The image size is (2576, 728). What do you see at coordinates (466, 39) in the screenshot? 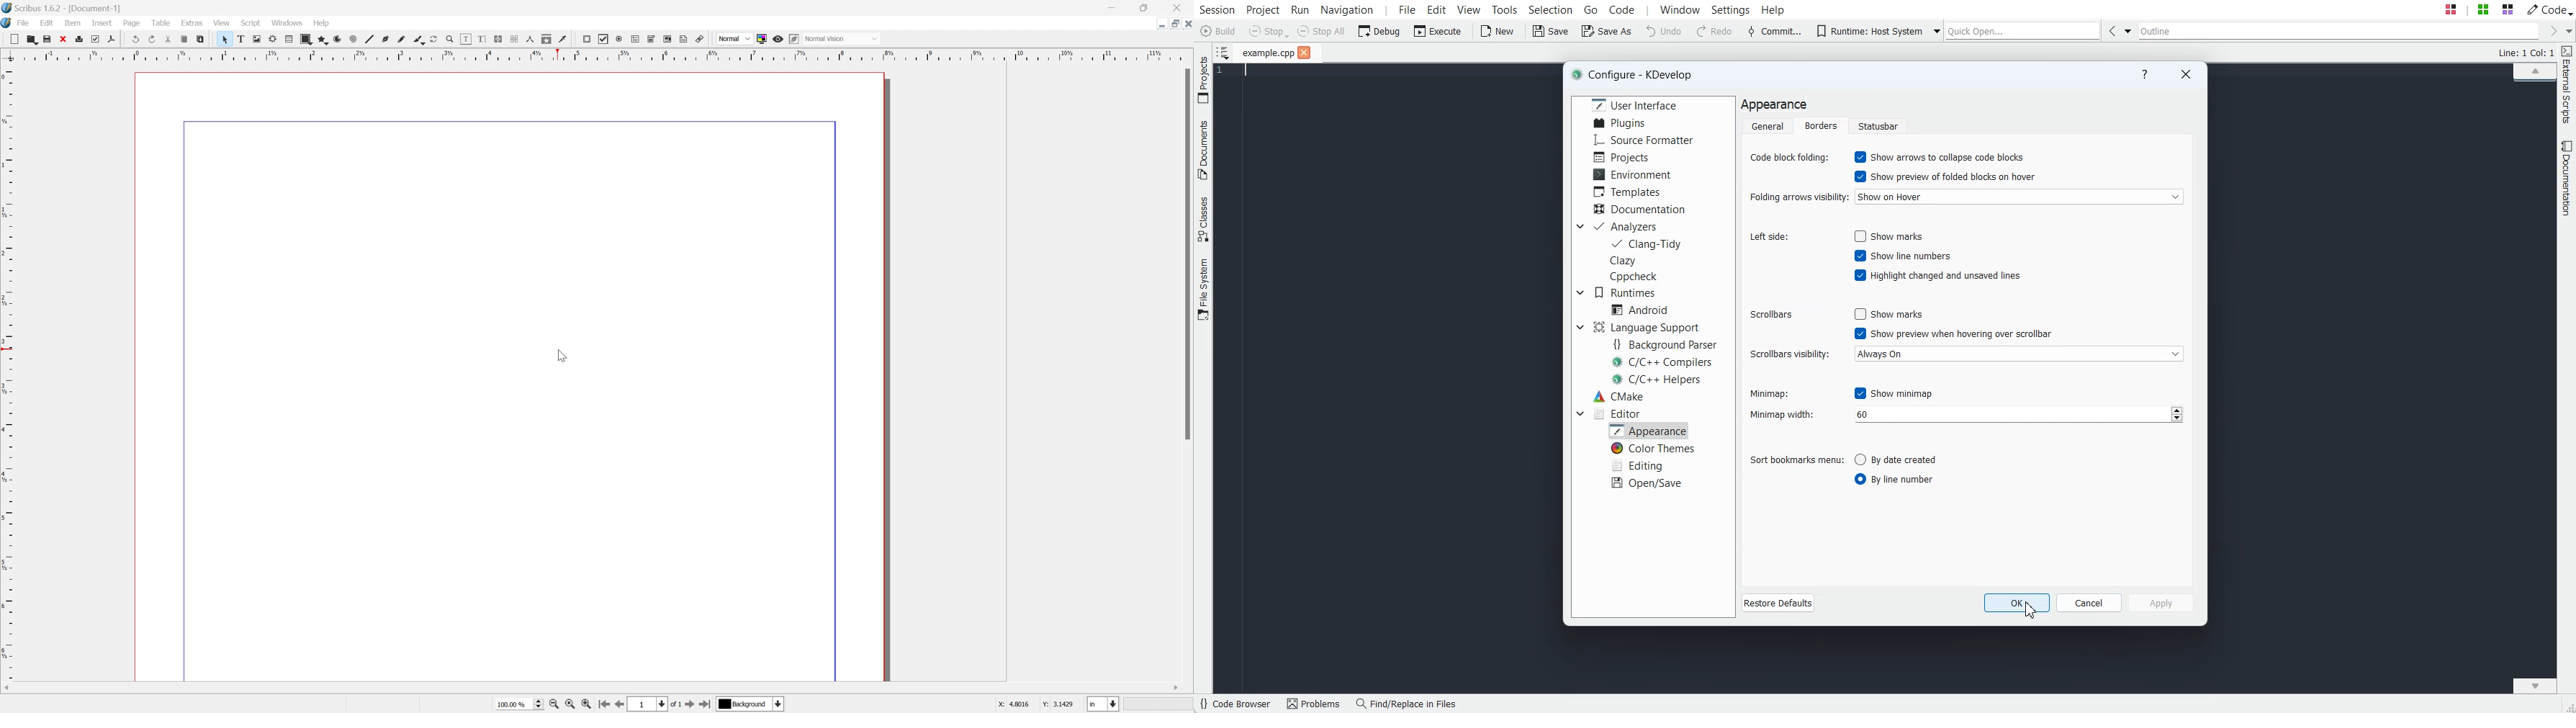
I see `edit contents of frame` at bounding box center [466, 39].